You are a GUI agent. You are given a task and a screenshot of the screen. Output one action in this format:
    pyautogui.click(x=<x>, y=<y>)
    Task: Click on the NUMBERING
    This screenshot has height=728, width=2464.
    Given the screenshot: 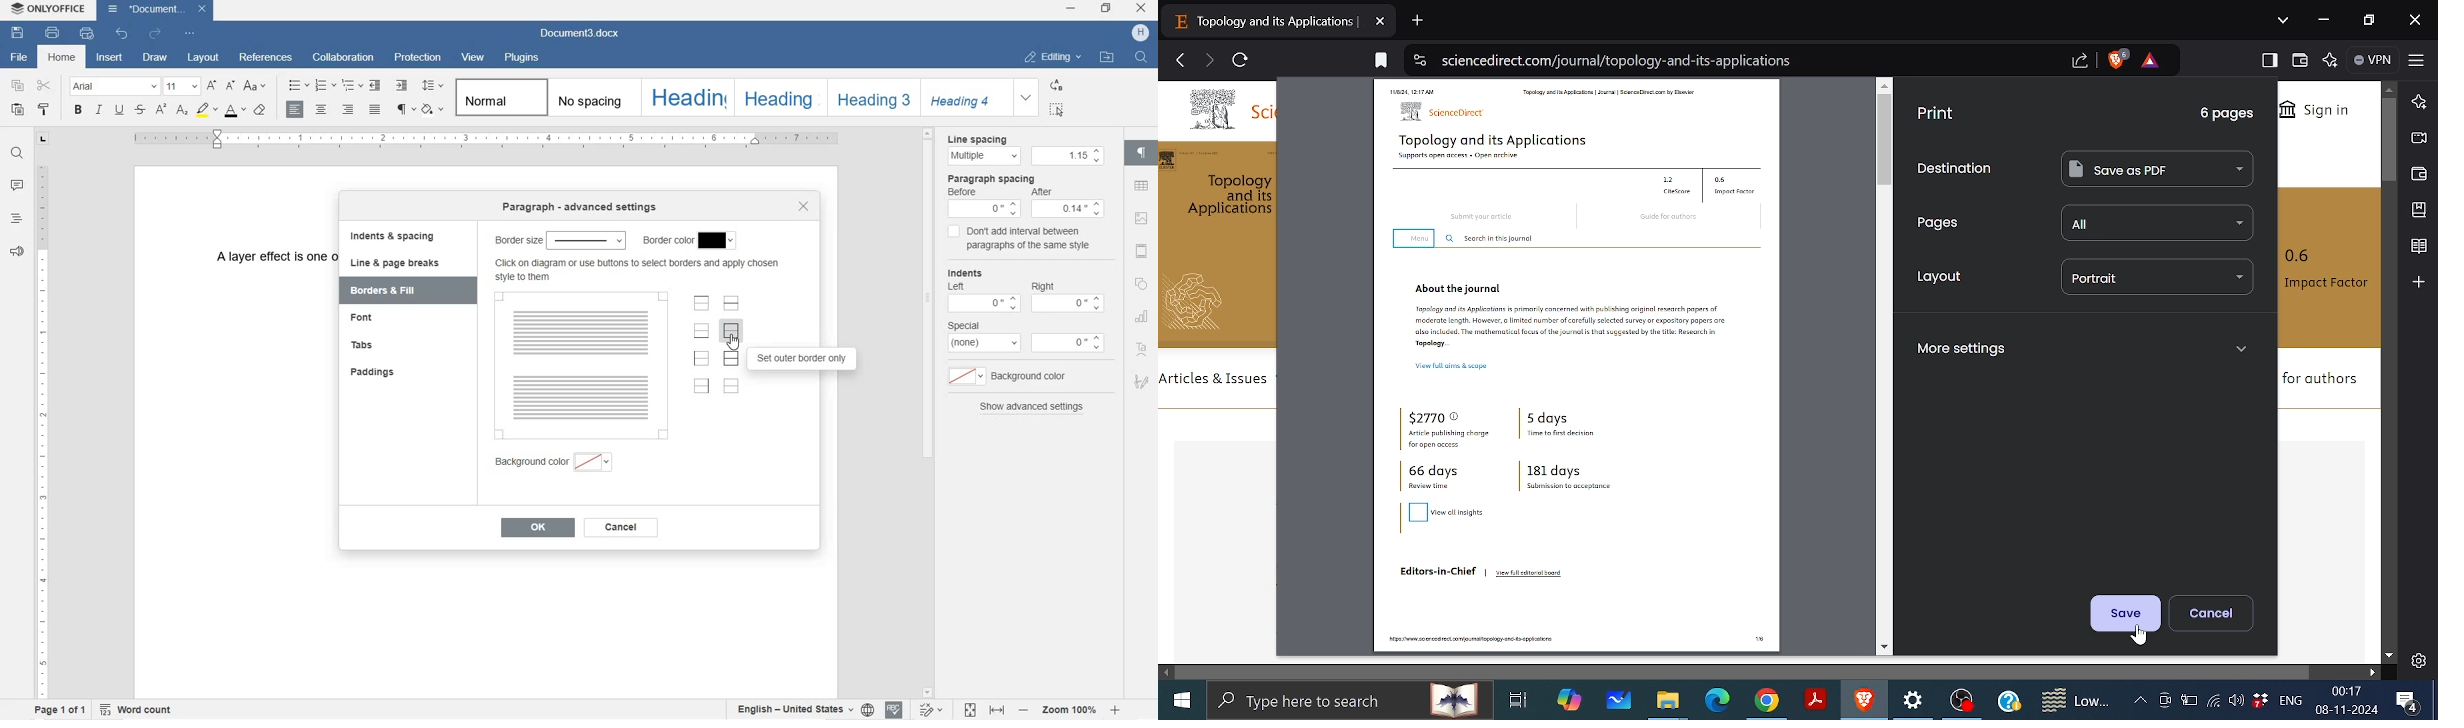 What is the action you would take?
    pyautogui.click(x=325, y=84)
    